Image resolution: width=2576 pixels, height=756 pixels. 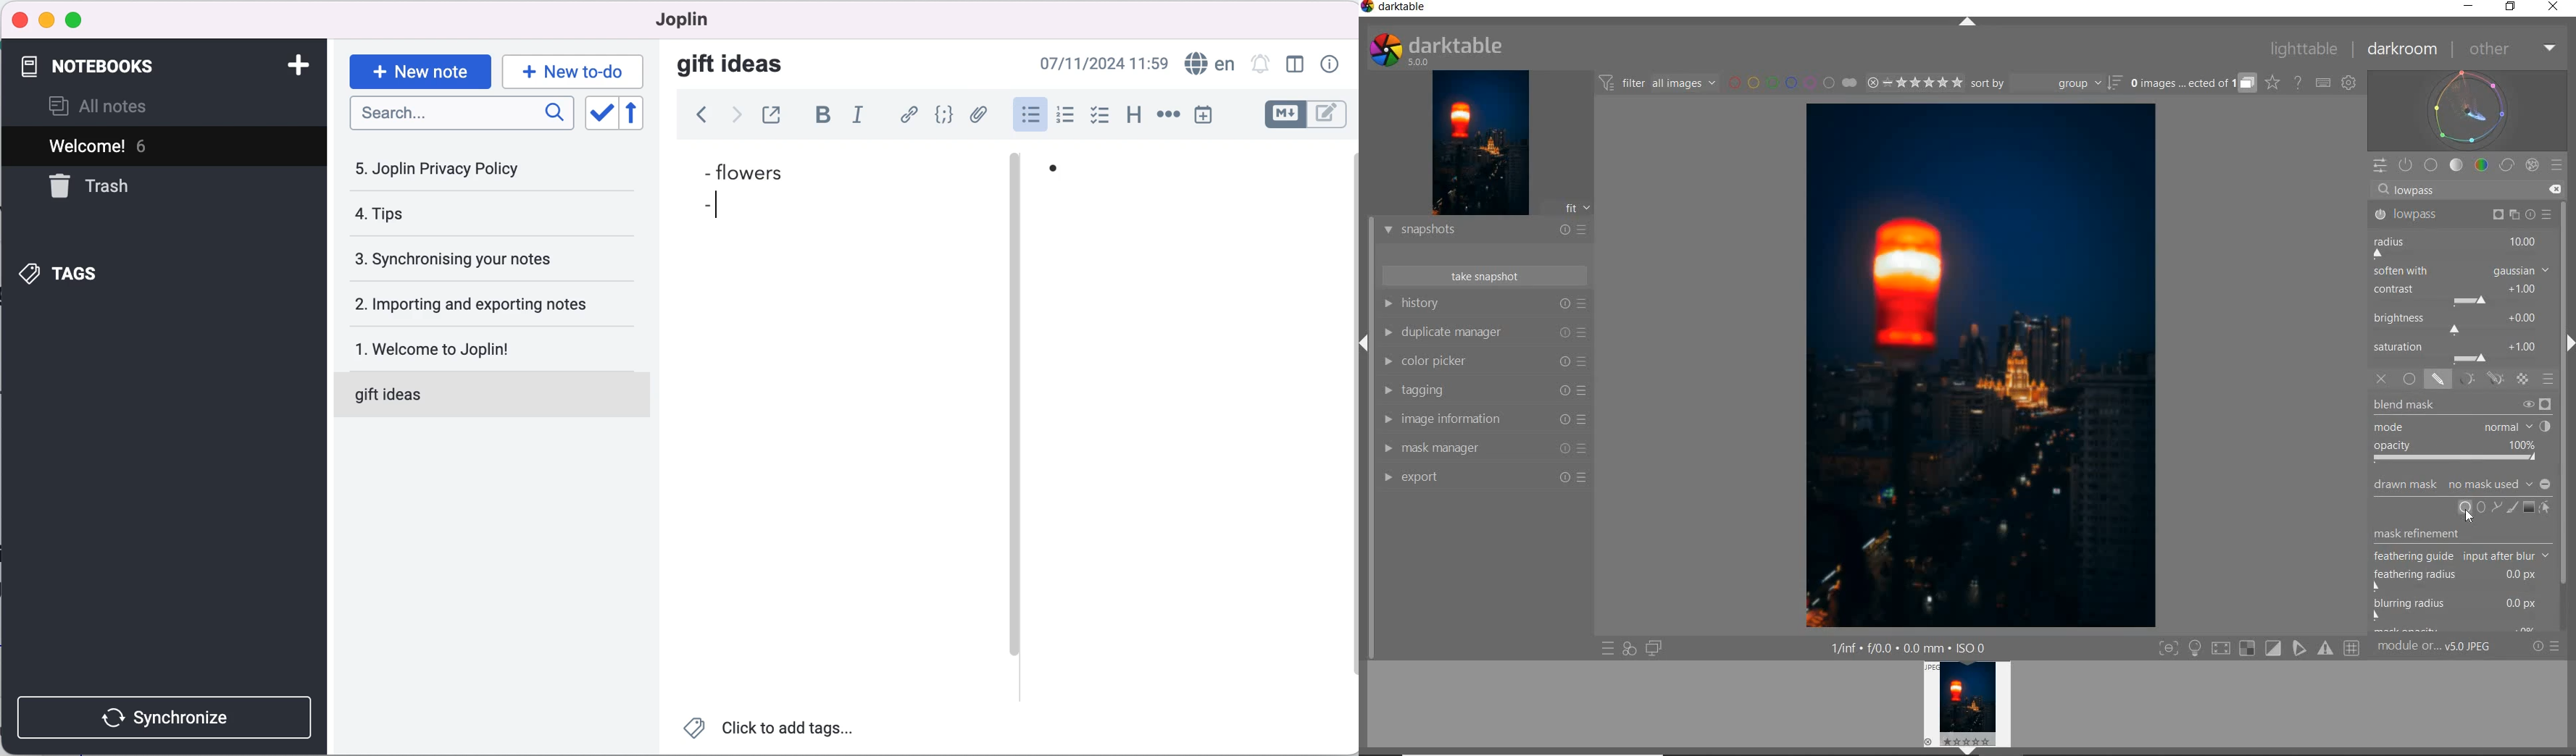 I want to click on set alarm, so click(x=1260, y=65).